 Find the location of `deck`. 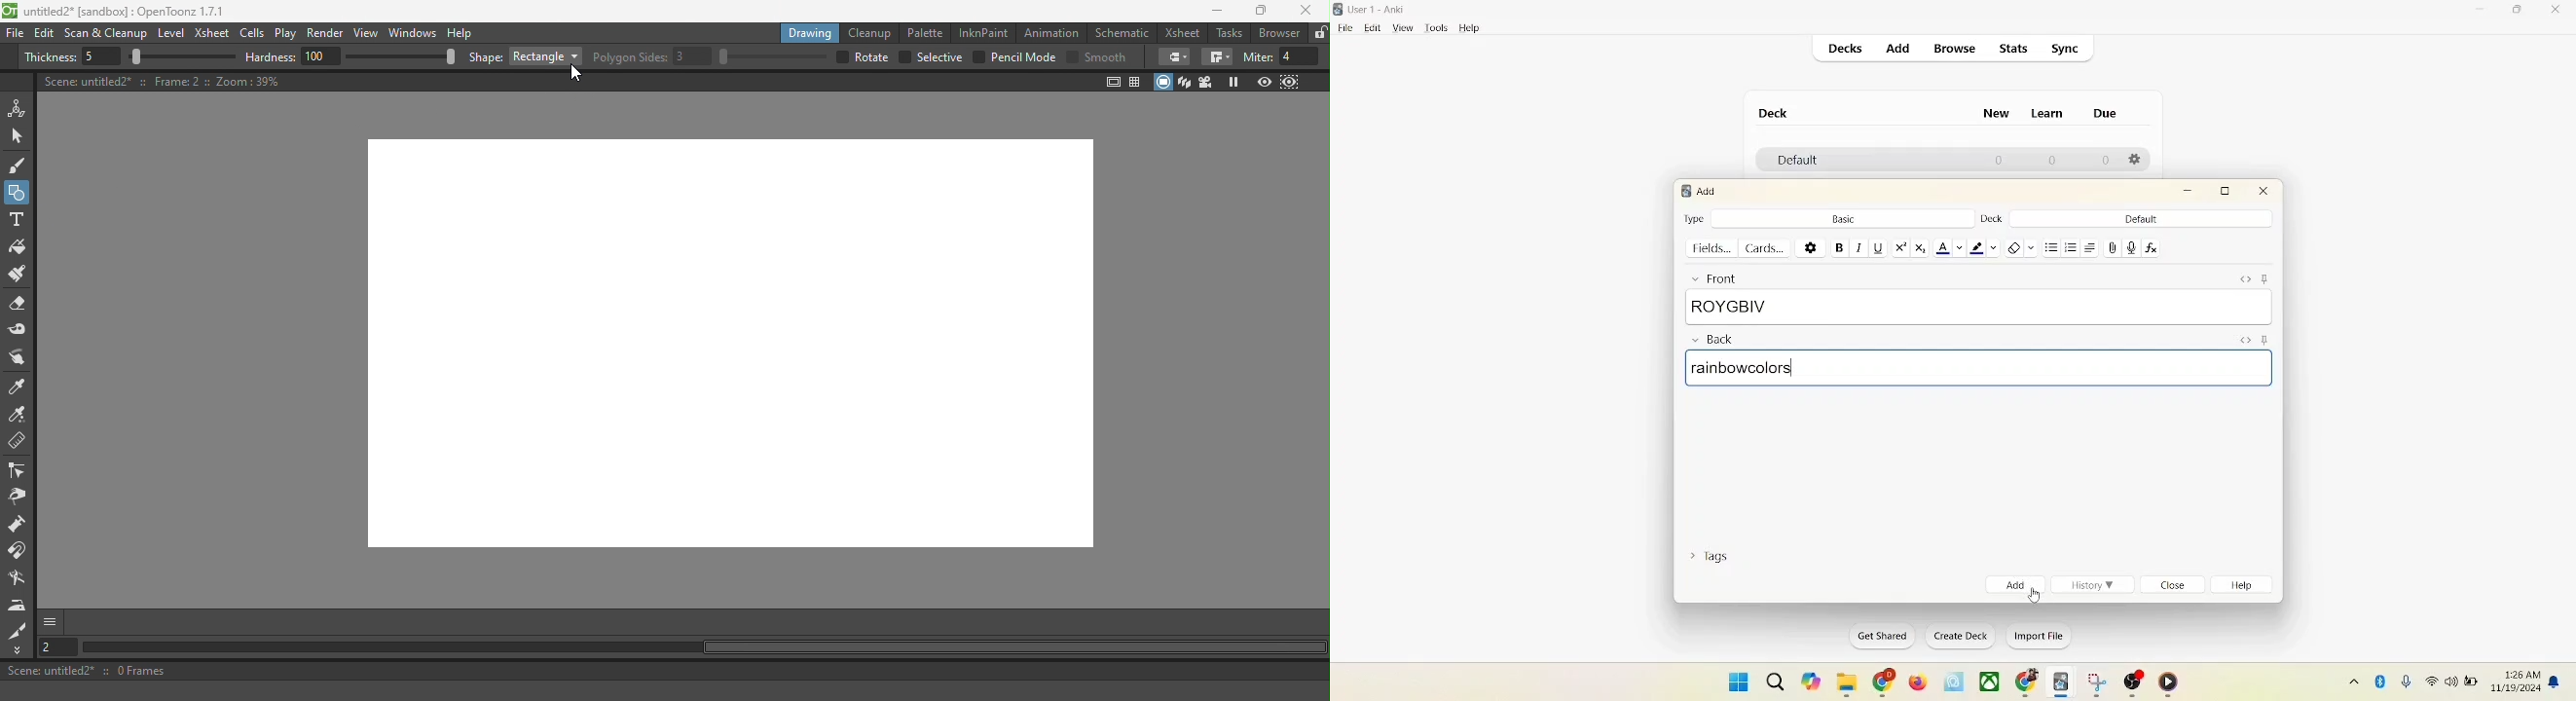

deck is located at coordinates (1774, 113).